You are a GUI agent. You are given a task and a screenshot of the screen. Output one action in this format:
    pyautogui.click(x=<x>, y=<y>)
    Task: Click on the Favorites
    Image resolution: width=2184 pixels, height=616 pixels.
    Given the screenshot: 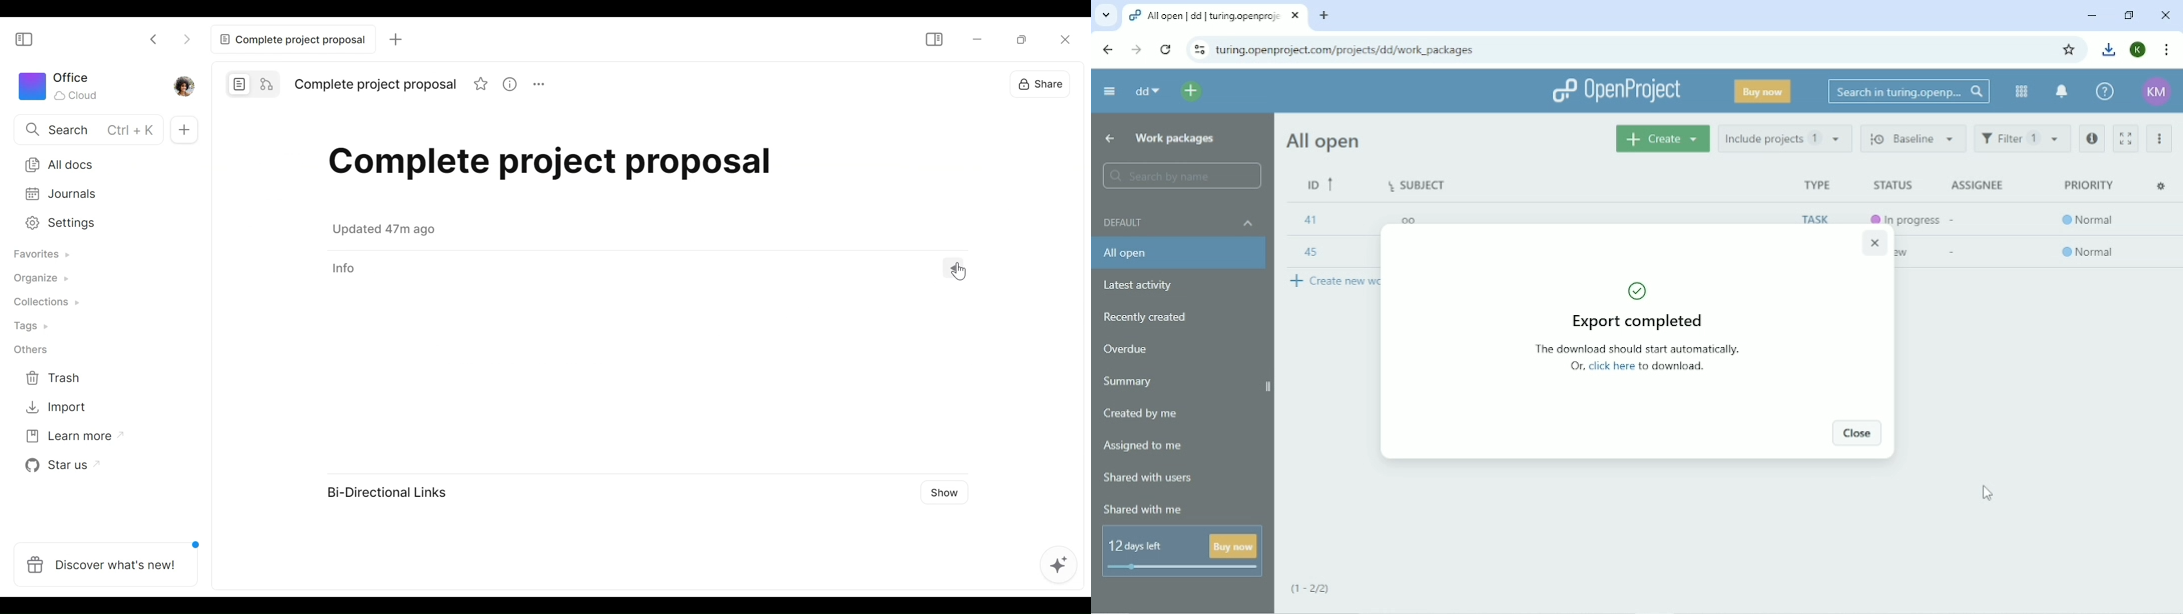 What is the action you would take?
    pyautogui.click(x=45, y=254)
    